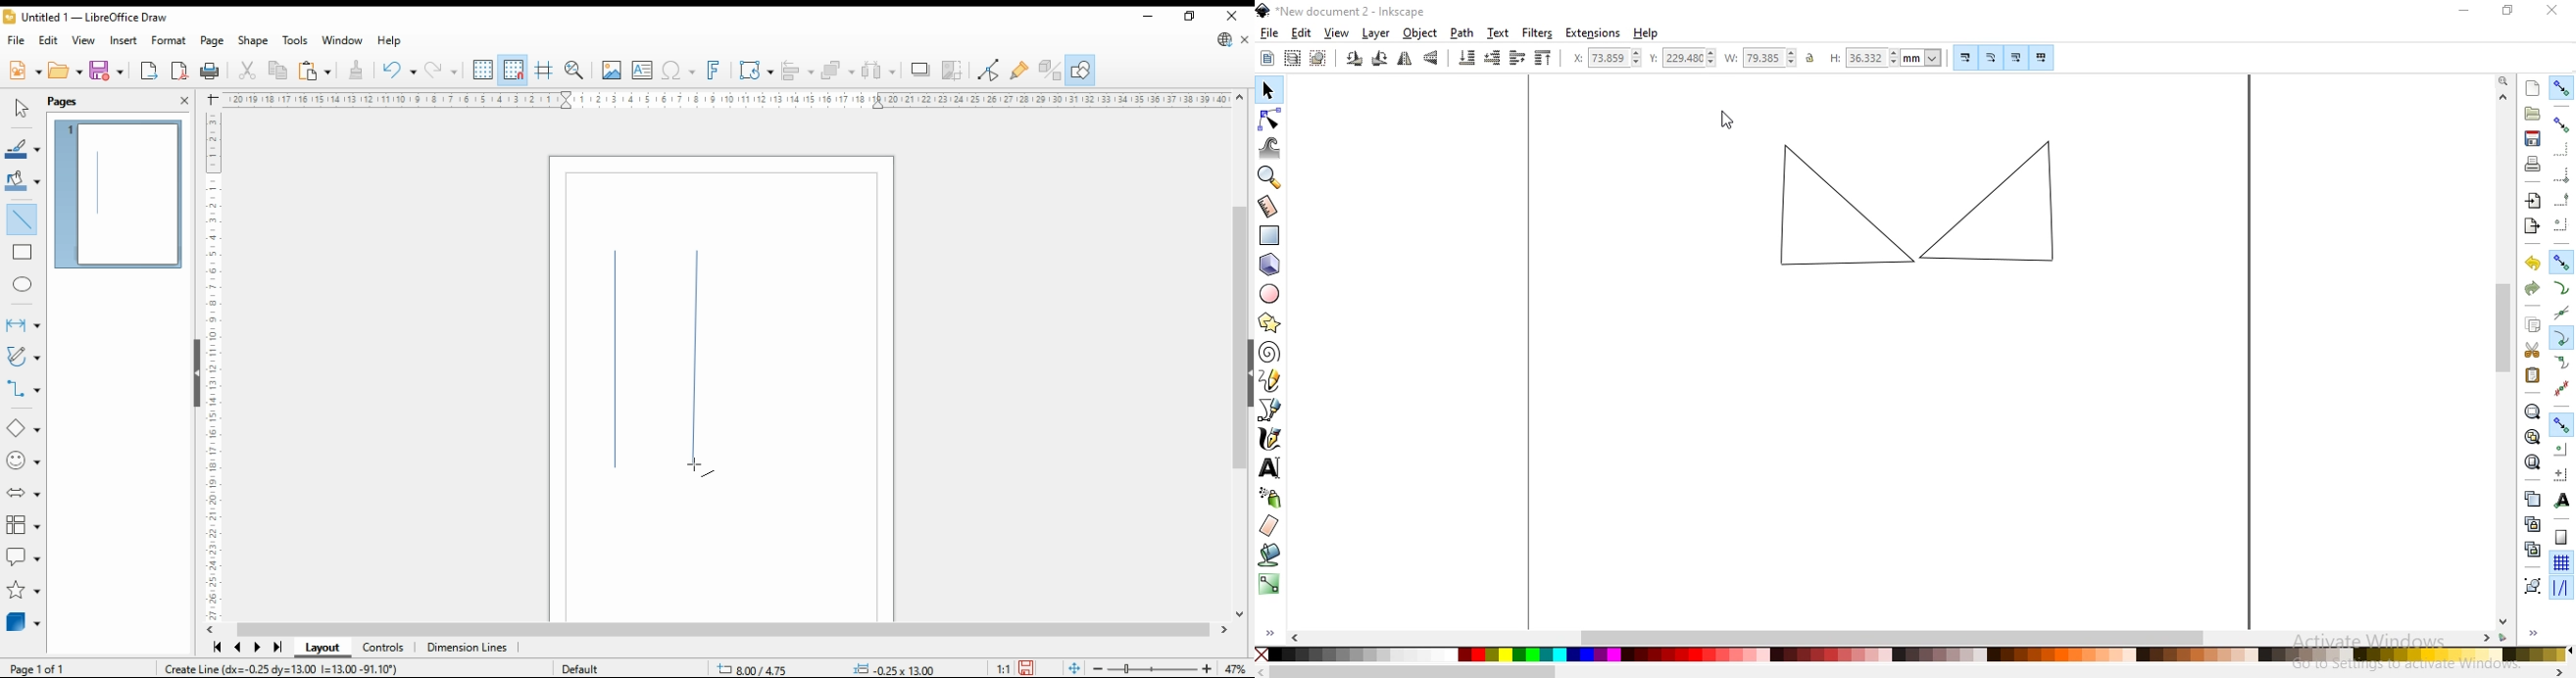  What do you see at coordinates (545, 69) in the screenshot?
I see `helplines for moving` at bounding box center [545, 69].